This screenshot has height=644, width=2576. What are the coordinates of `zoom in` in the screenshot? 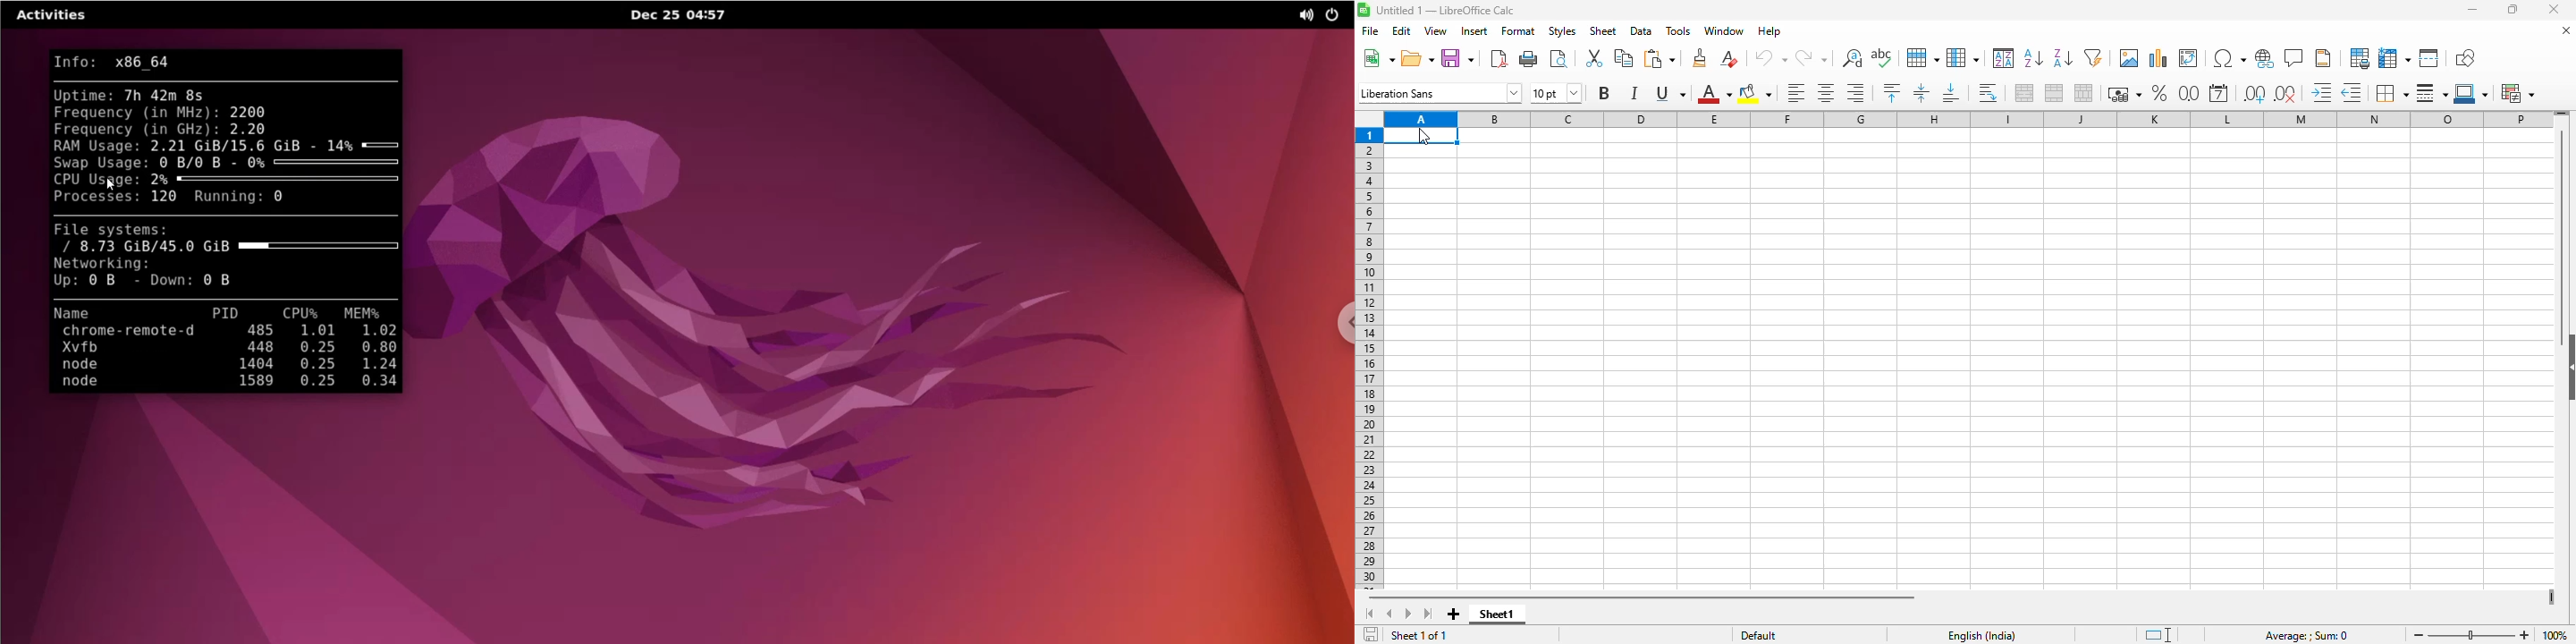 It's located at (2524, 635).